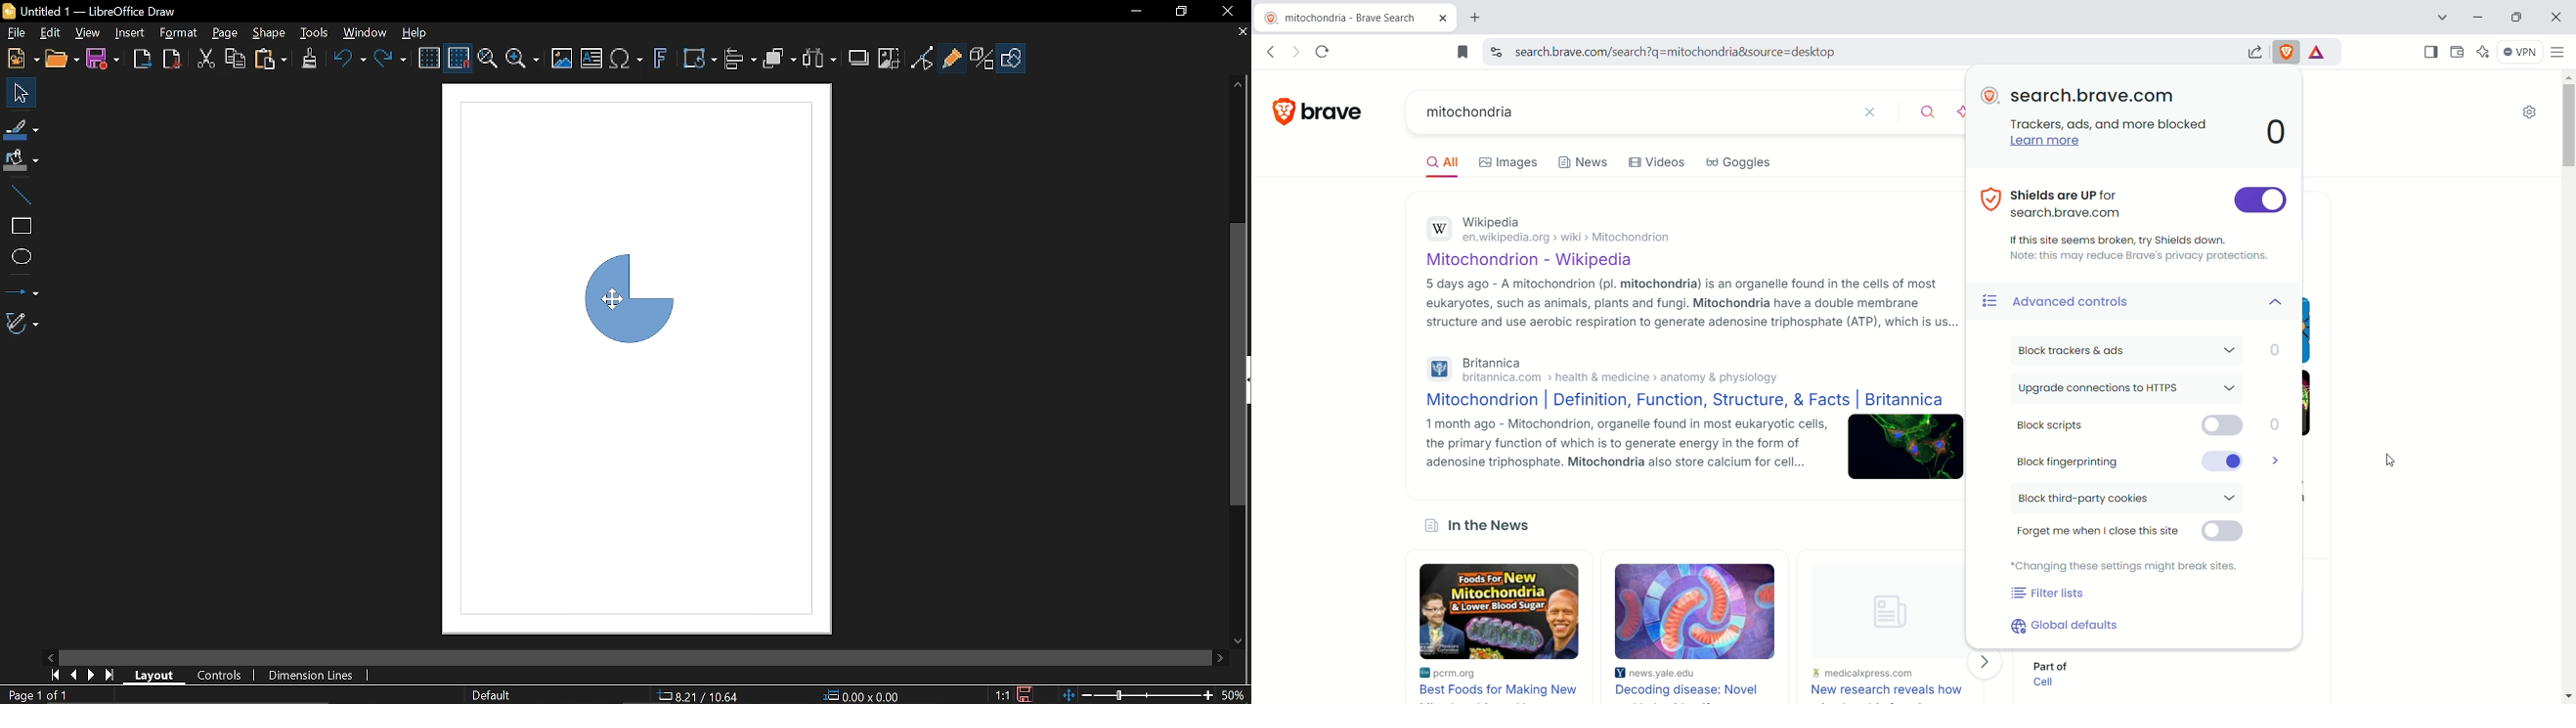 This screenshot has width=2576, height=728. I want to click on Layout, so click(155, 677).